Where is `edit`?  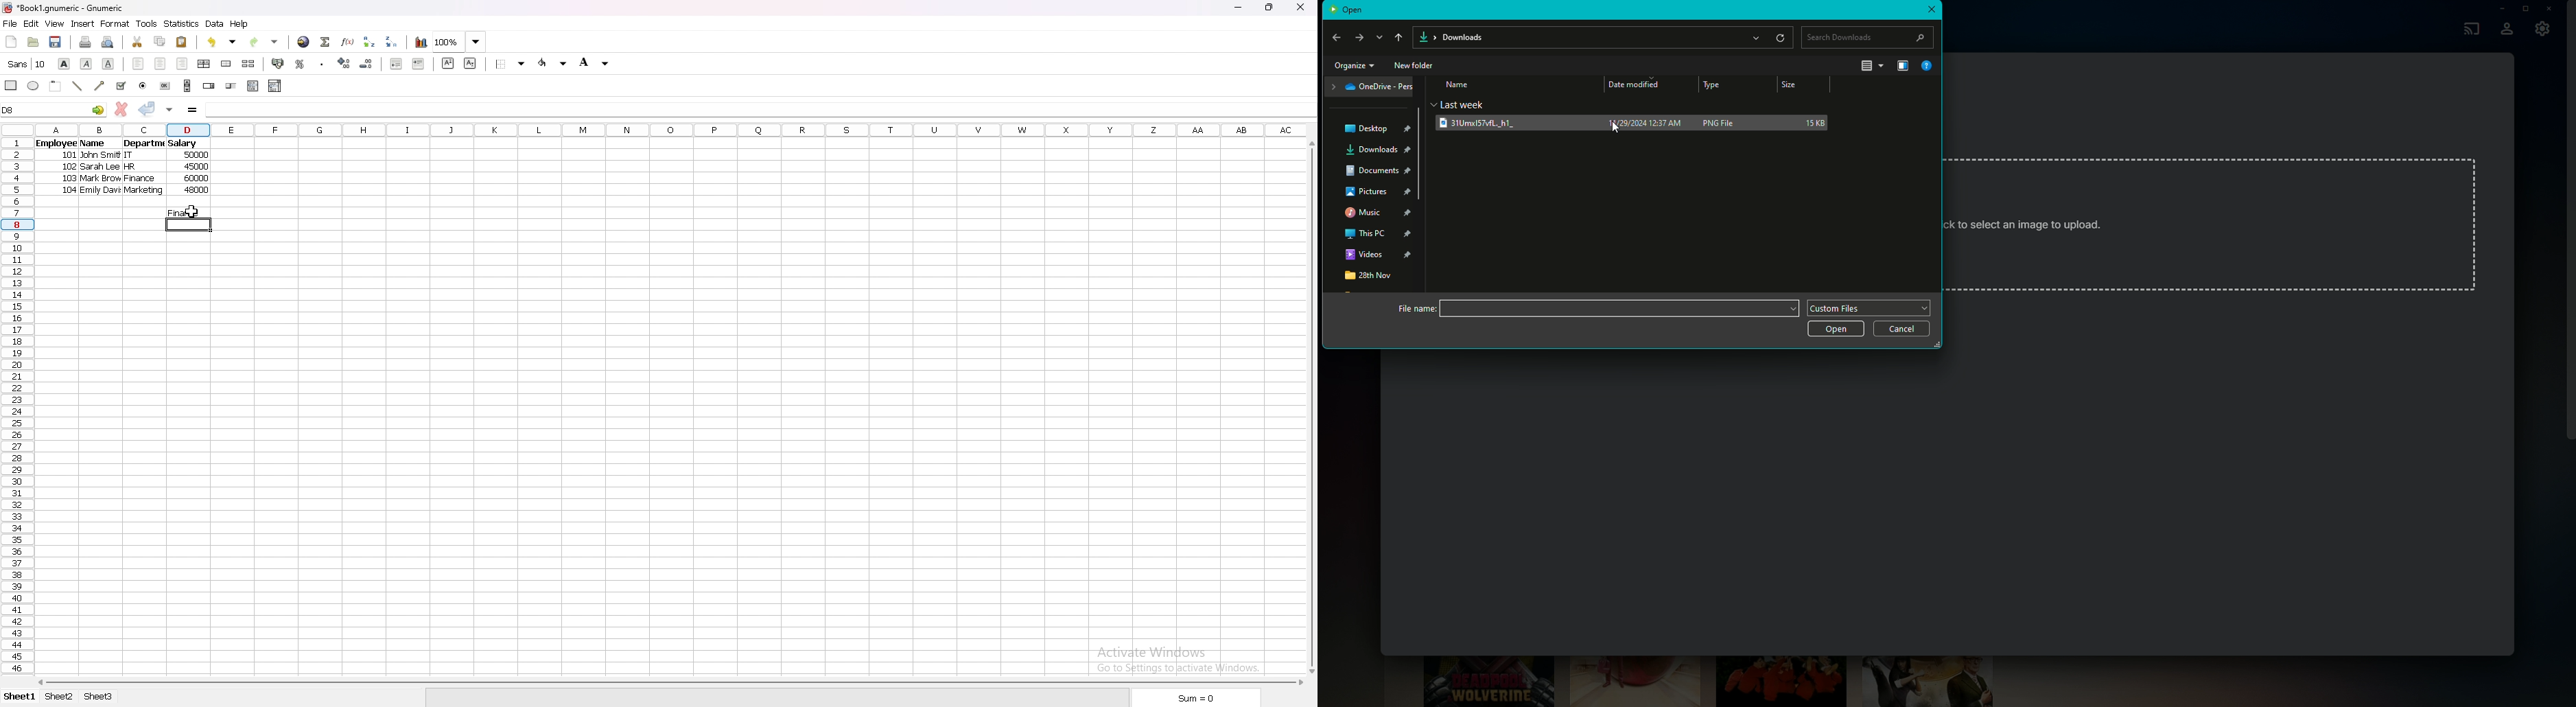 edit is located at coordinates (32, 23).